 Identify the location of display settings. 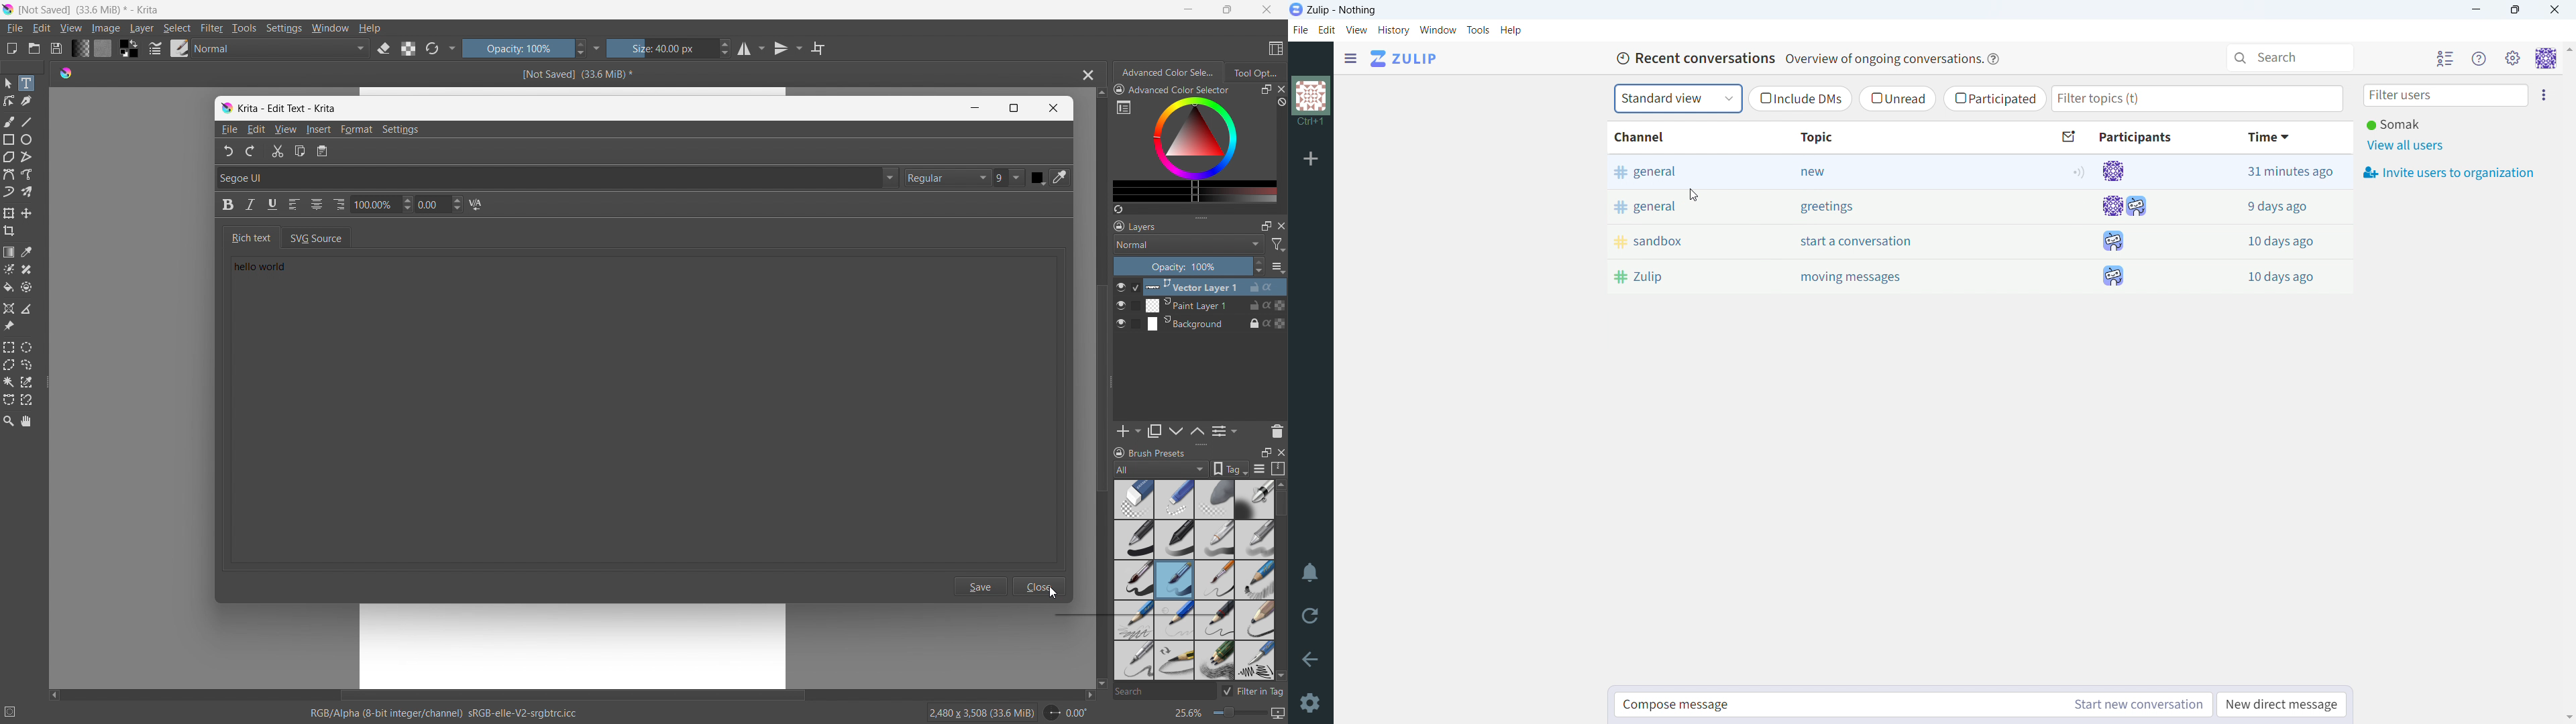
(1259, 469).